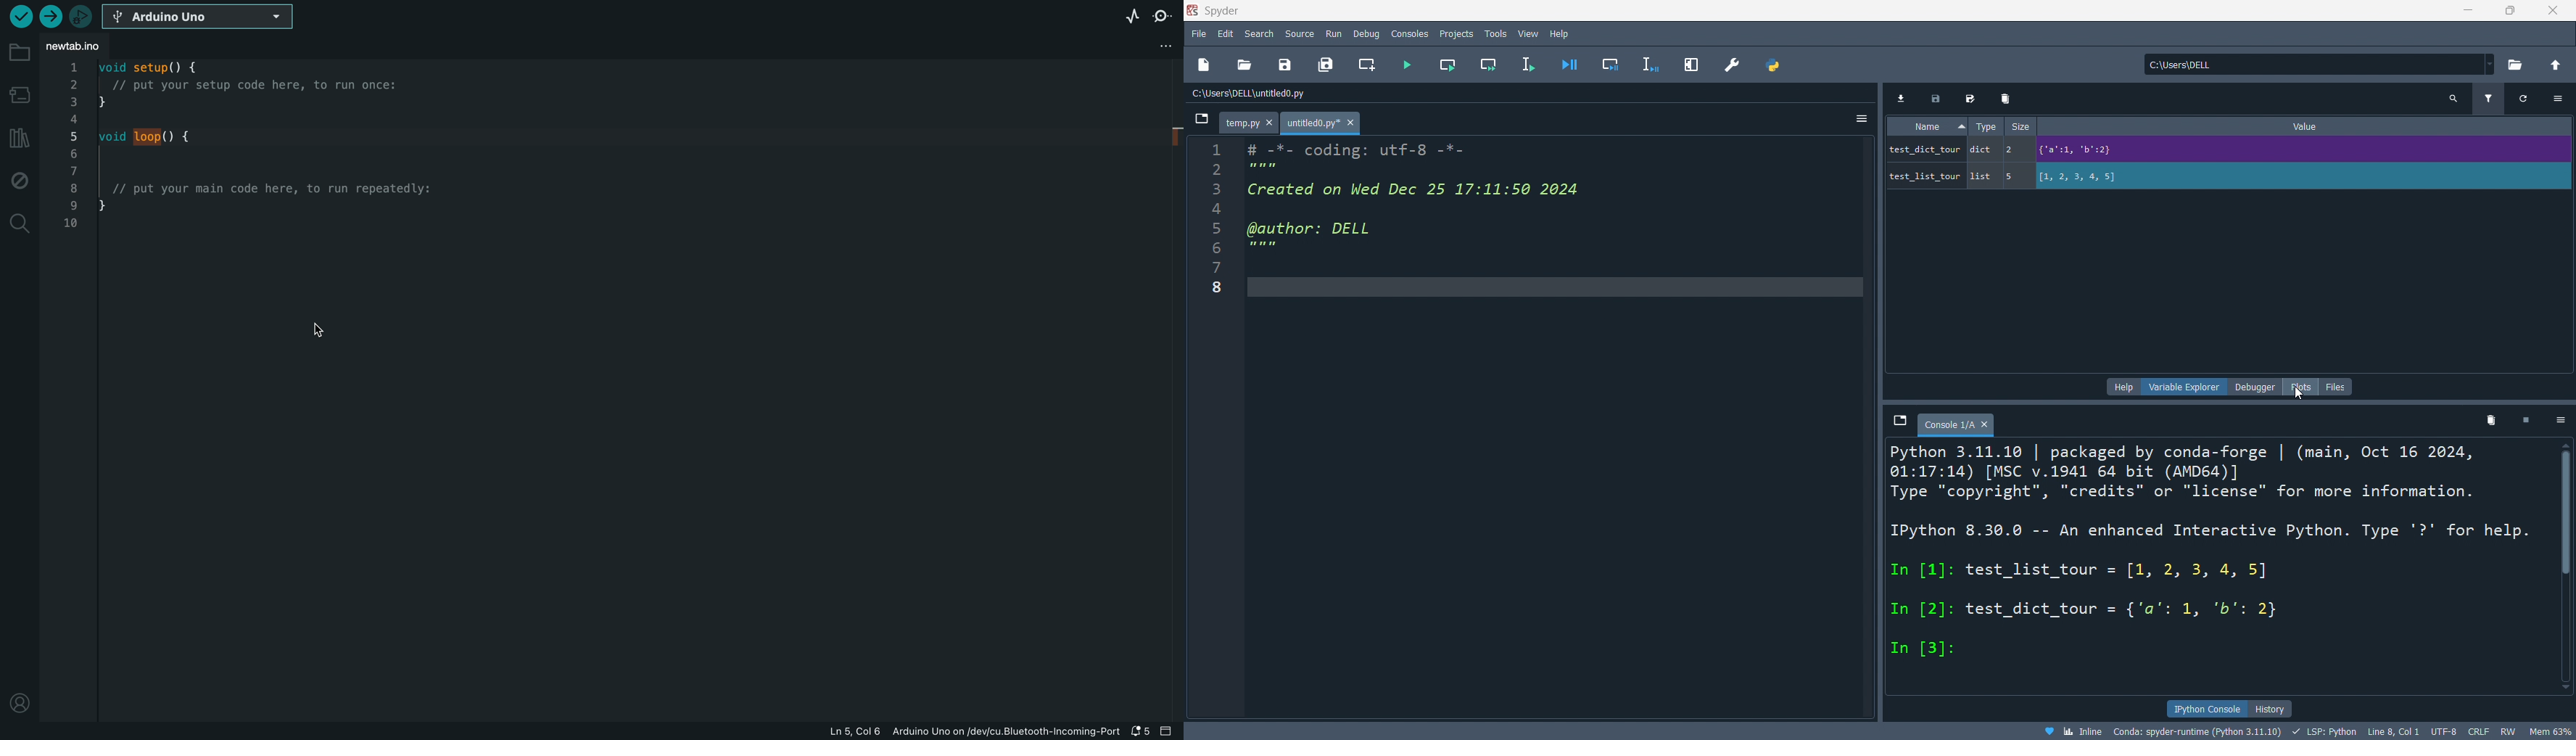 This screenshot has height=756, width=2576. Describe the element at coordinates (1366, 65) in the screenshot. I see `new cell` at that location.